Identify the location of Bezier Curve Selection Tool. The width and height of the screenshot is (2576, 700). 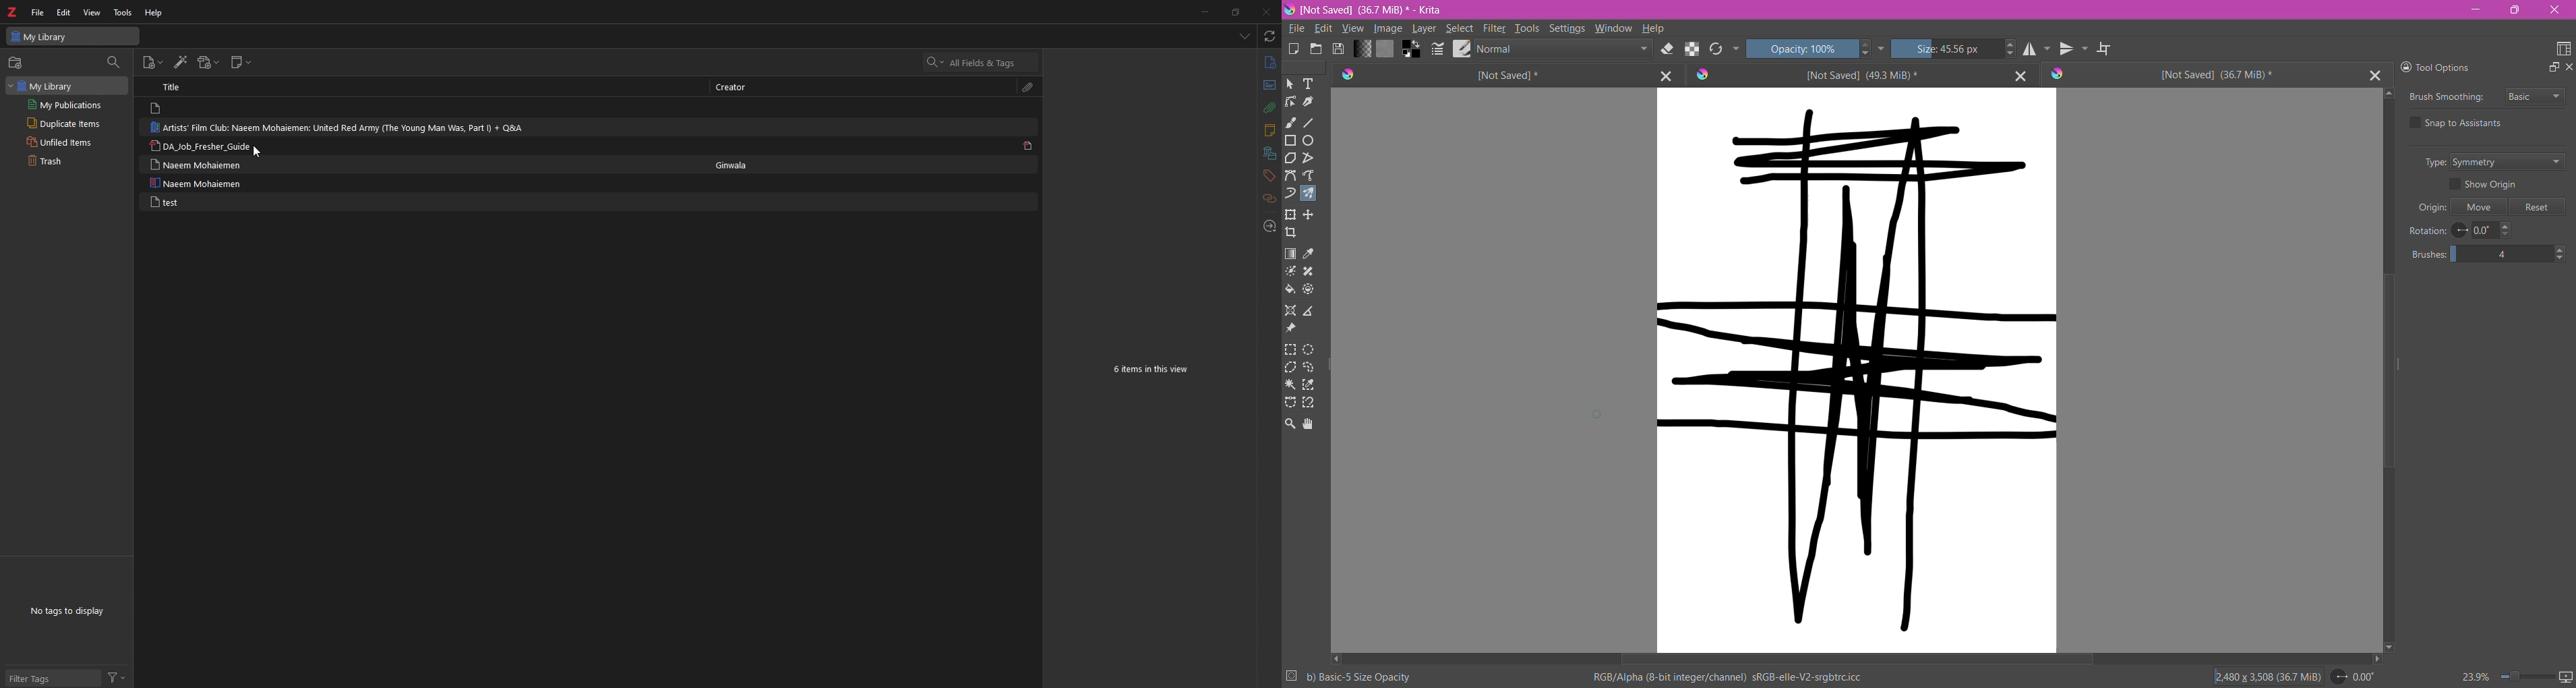
(1291, 403).